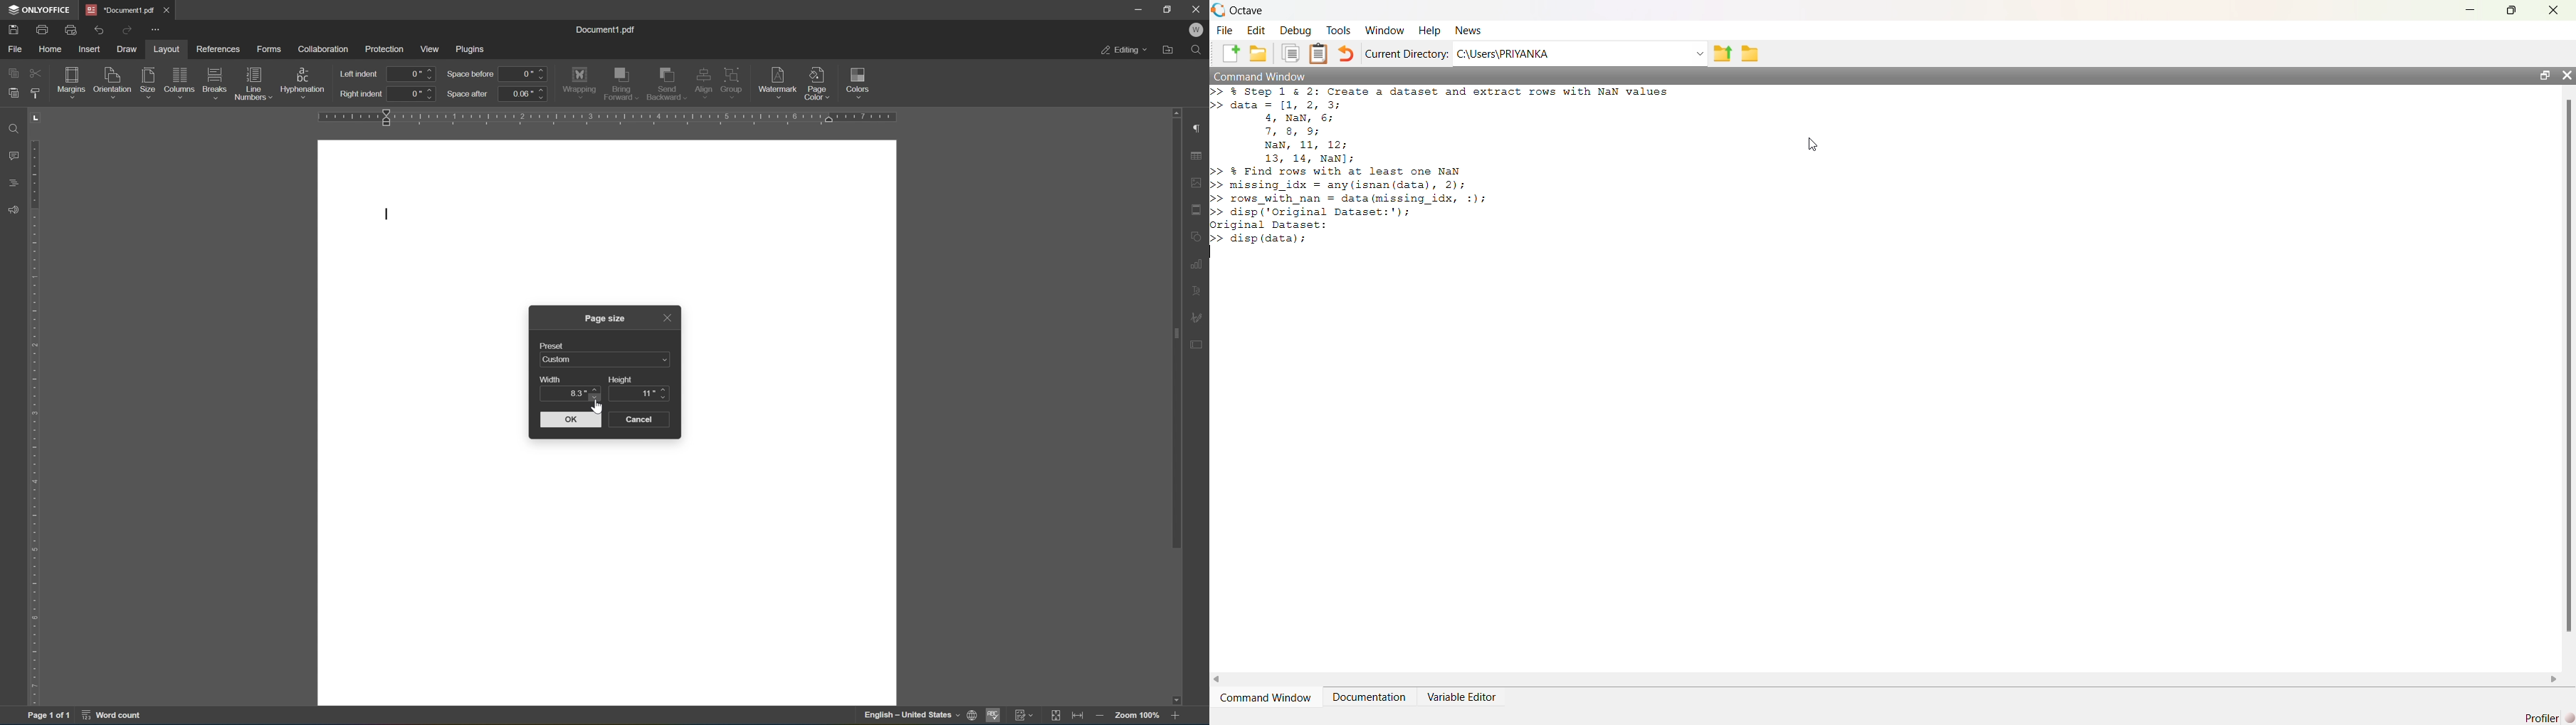 This screenshot has width=2576, height=728. Describe the element at coordinates (579, 81) in the screenshot. I see `wrapping` at that location.